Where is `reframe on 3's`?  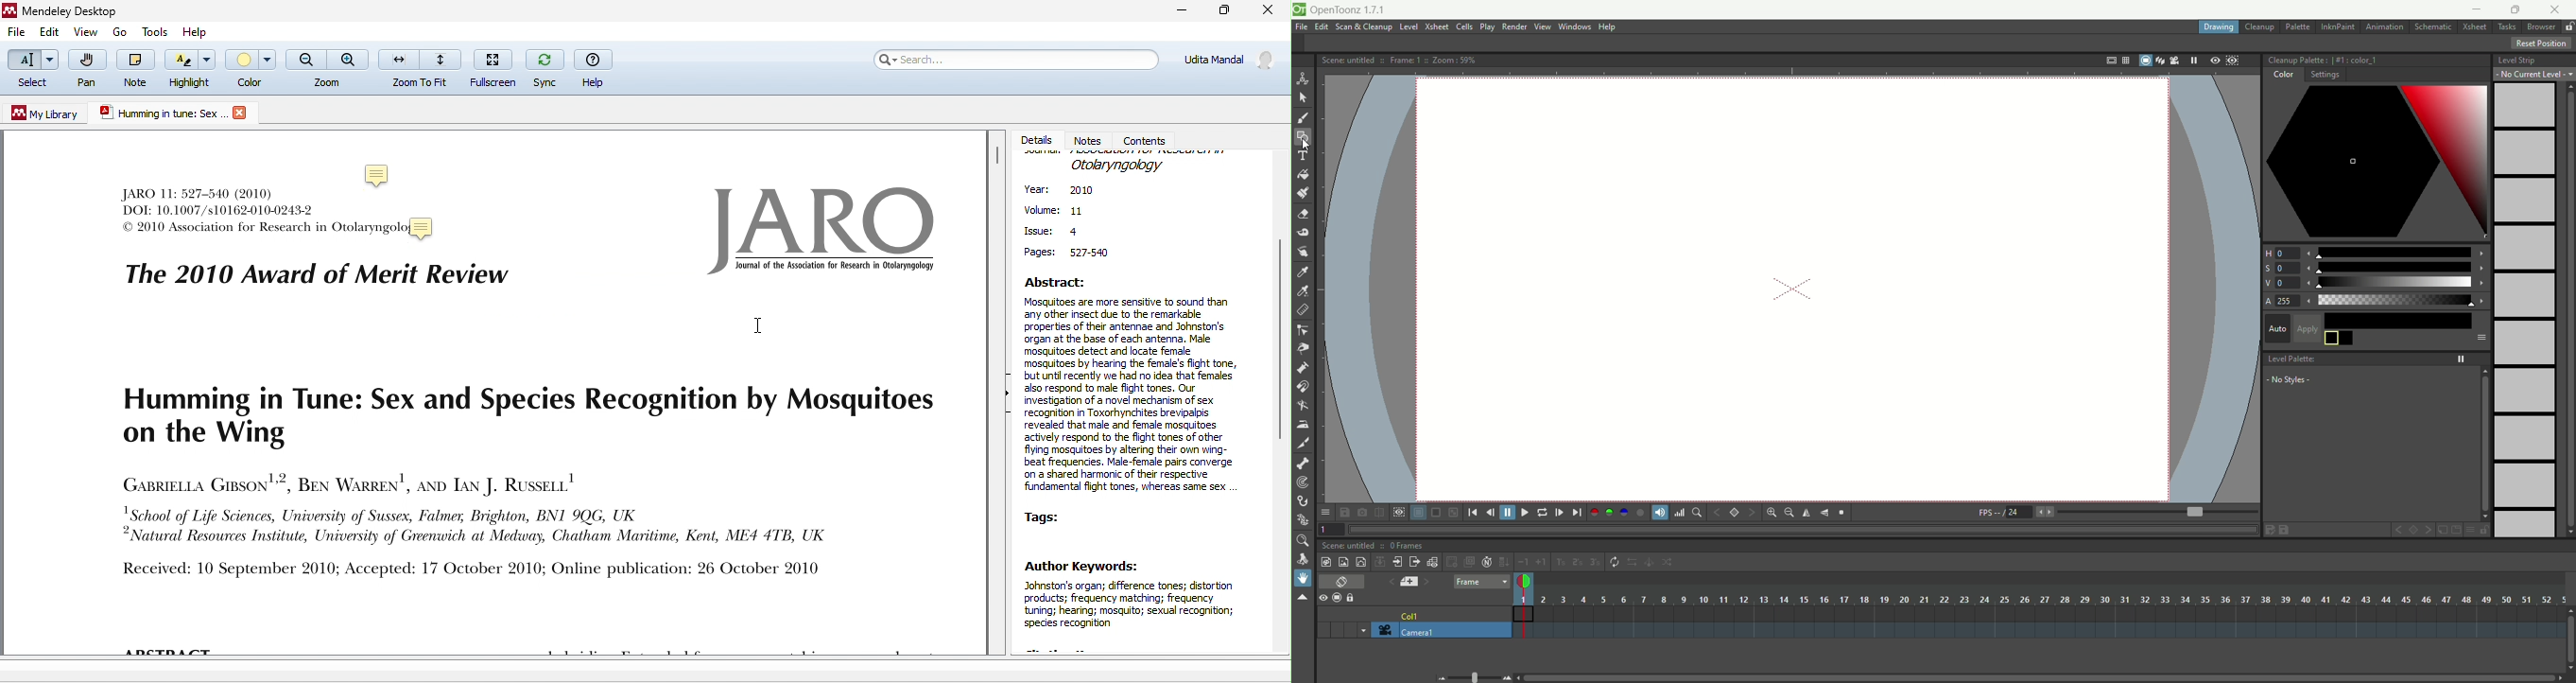 reframe on 3's is located at coordinates (1595, 562).